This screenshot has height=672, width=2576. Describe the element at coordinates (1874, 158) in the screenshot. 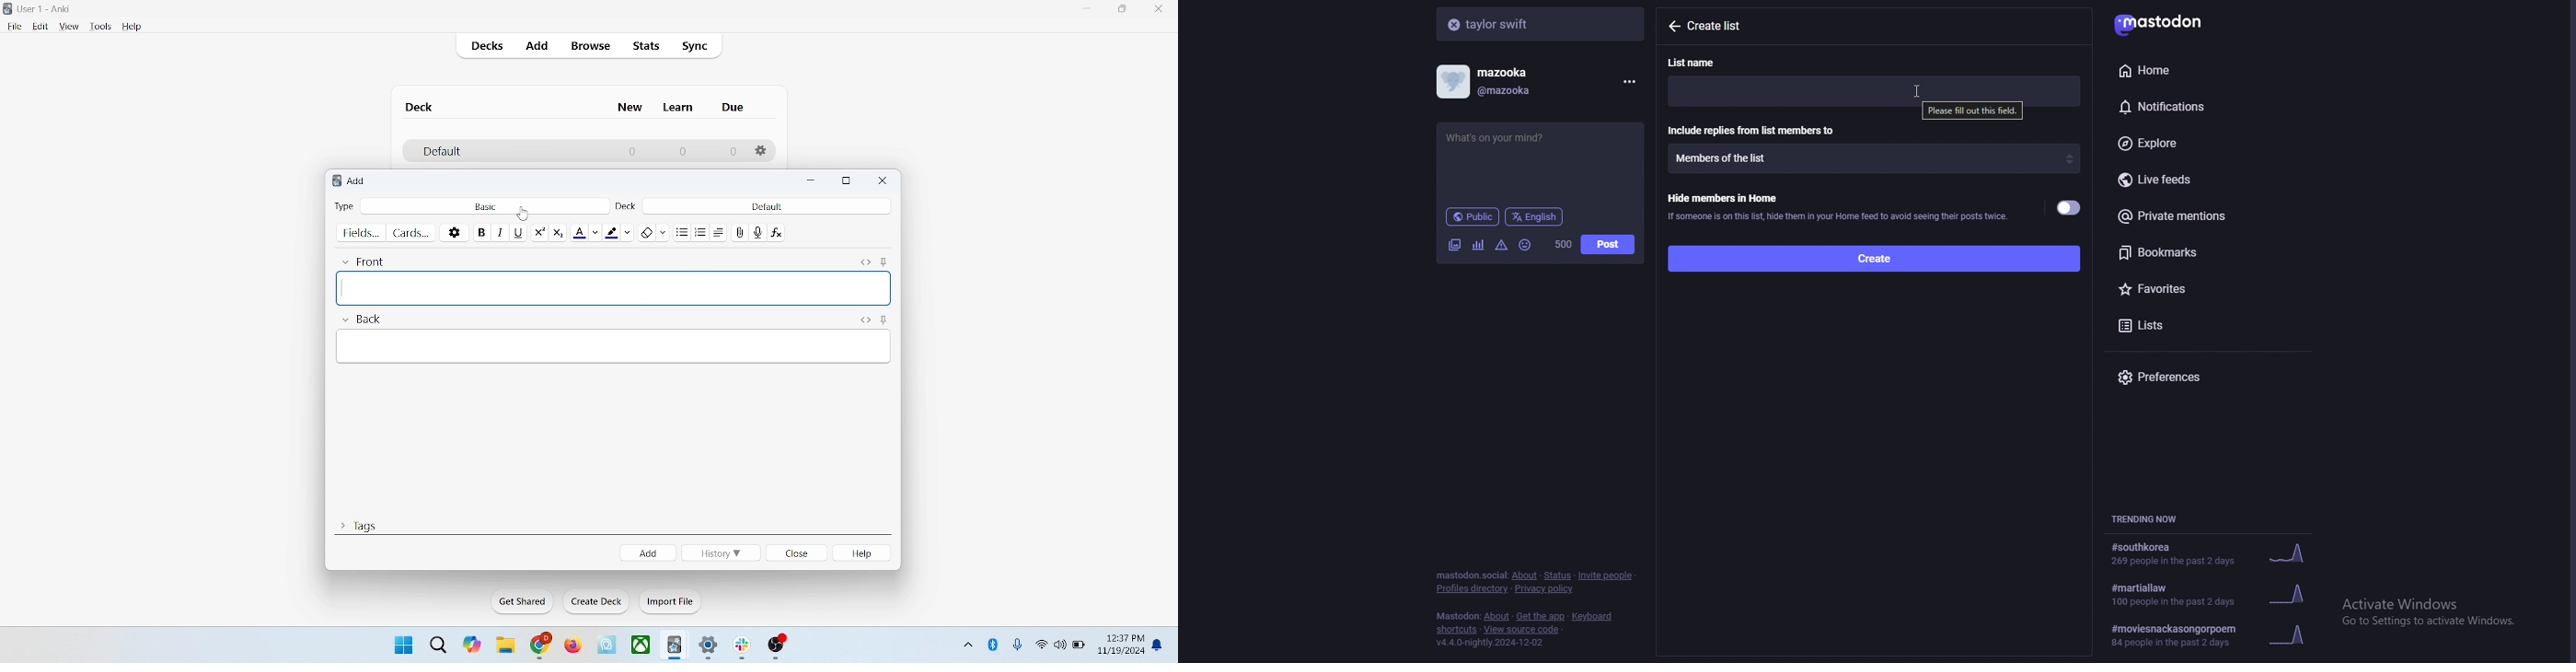

I see `include replies from` at that location.